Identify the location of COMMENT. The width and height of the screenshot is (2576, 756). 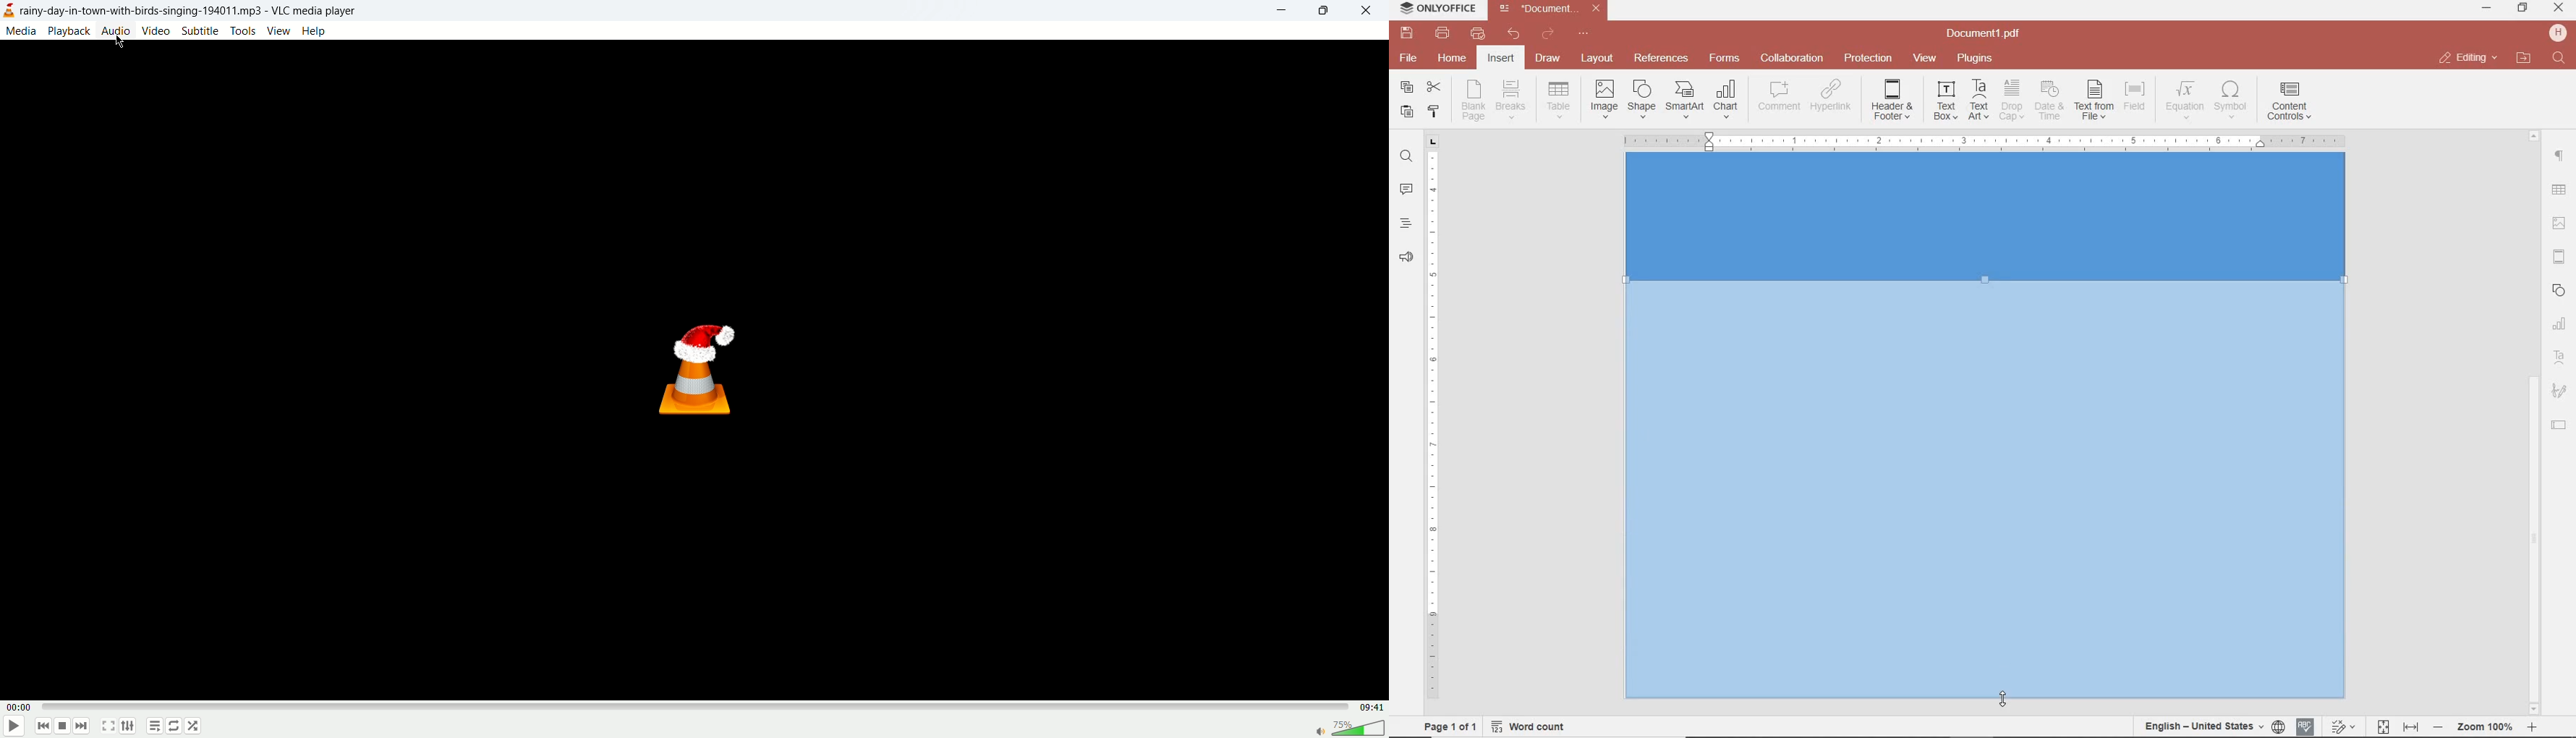
(1780, 96).